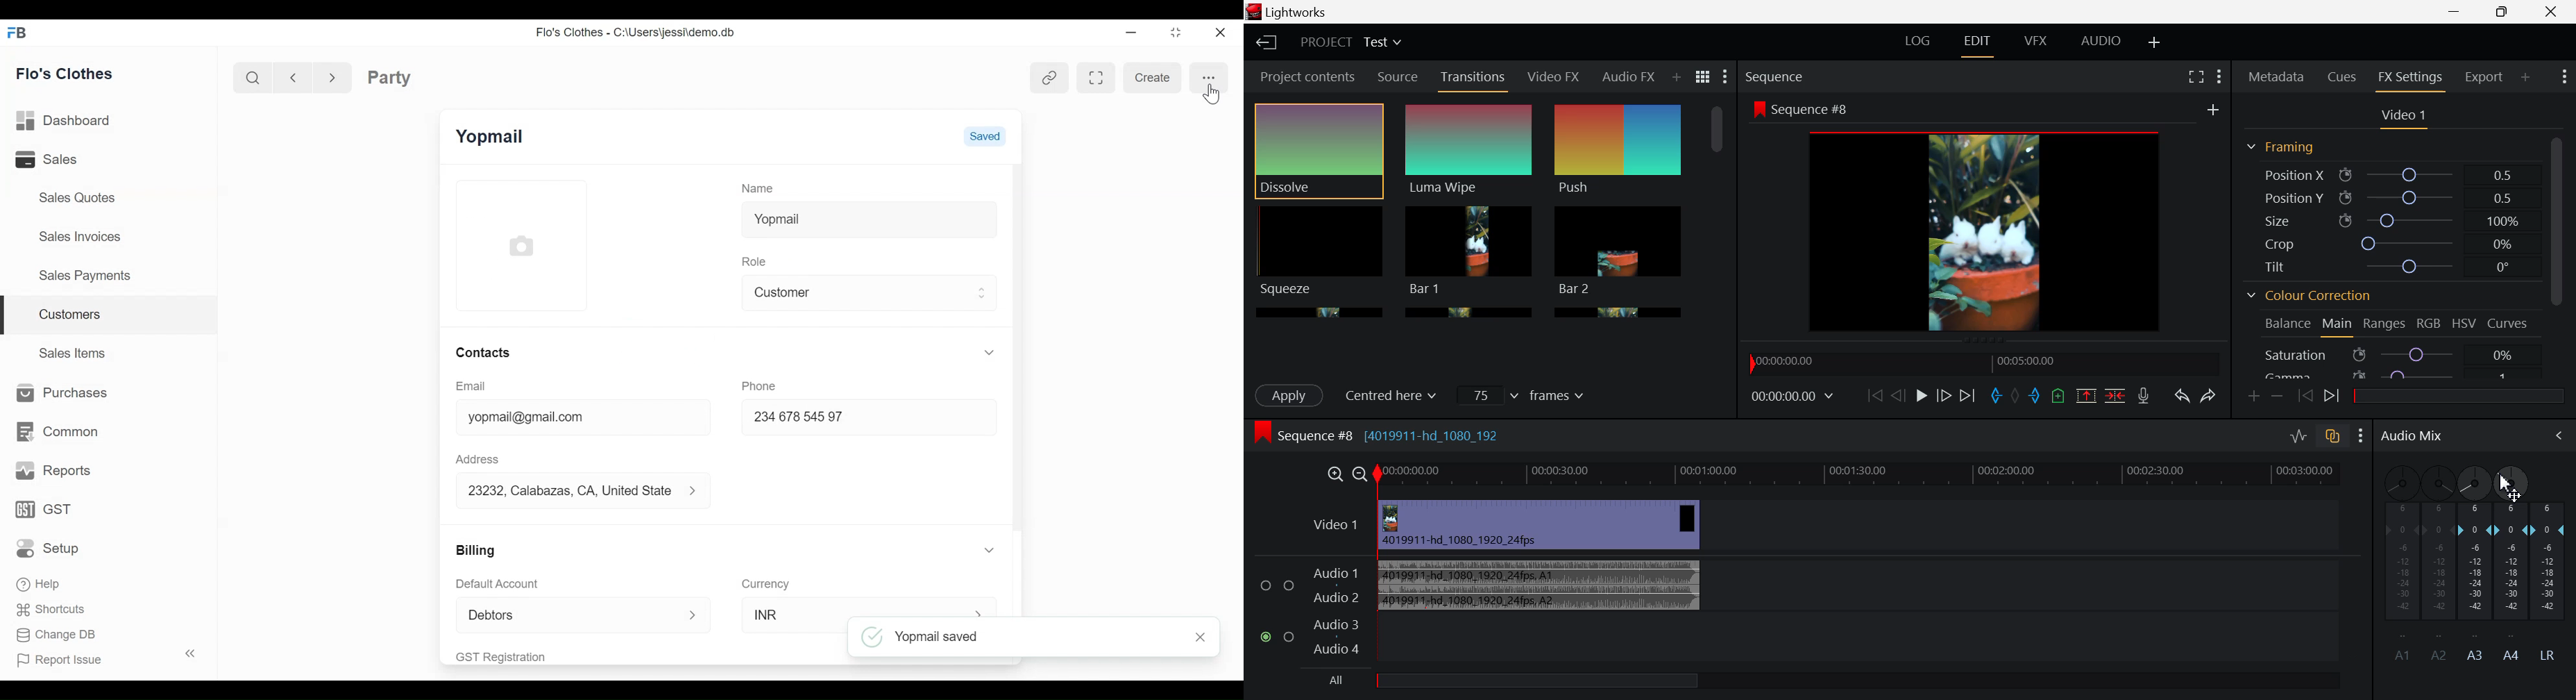 The height and width of the screenshot is (700, 2576). Describe the element at coordinates (2507, 323) in the screenshot. I see `Curves` at that location.